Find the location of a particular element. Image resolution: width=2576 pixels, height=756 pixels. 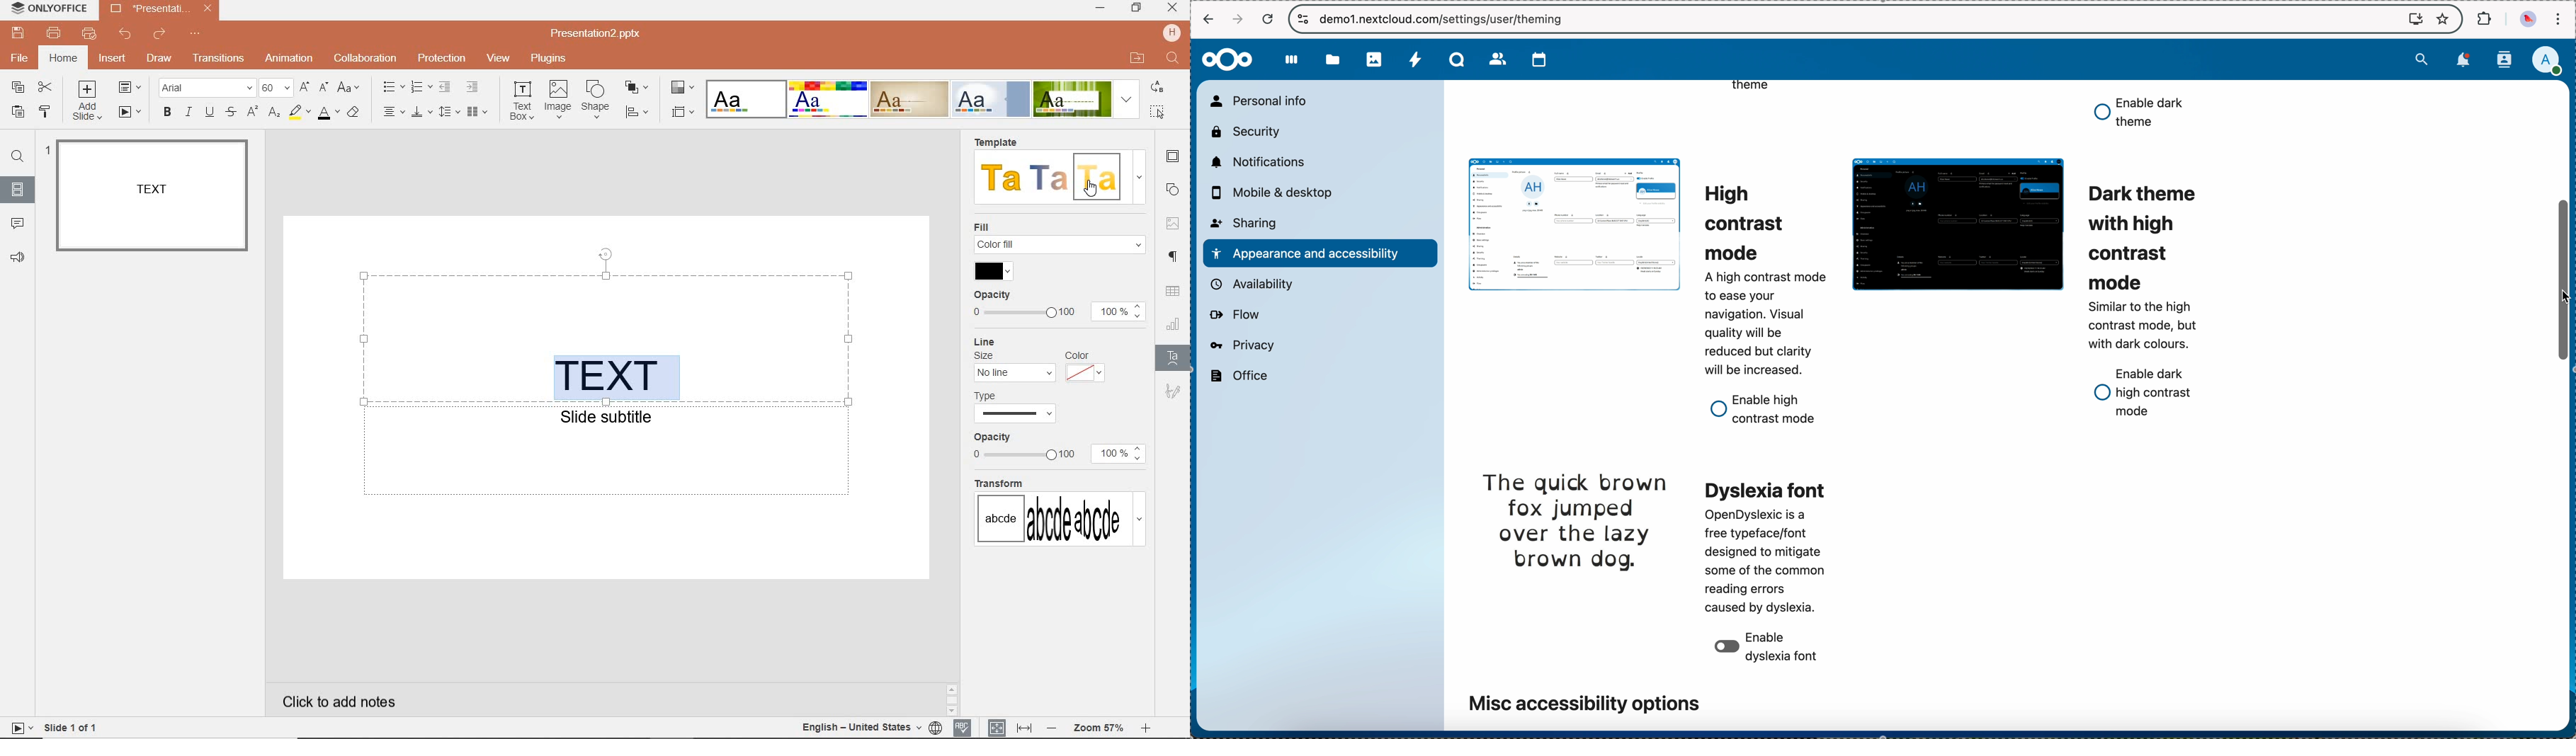

text box is located at coordinates (523, 101).